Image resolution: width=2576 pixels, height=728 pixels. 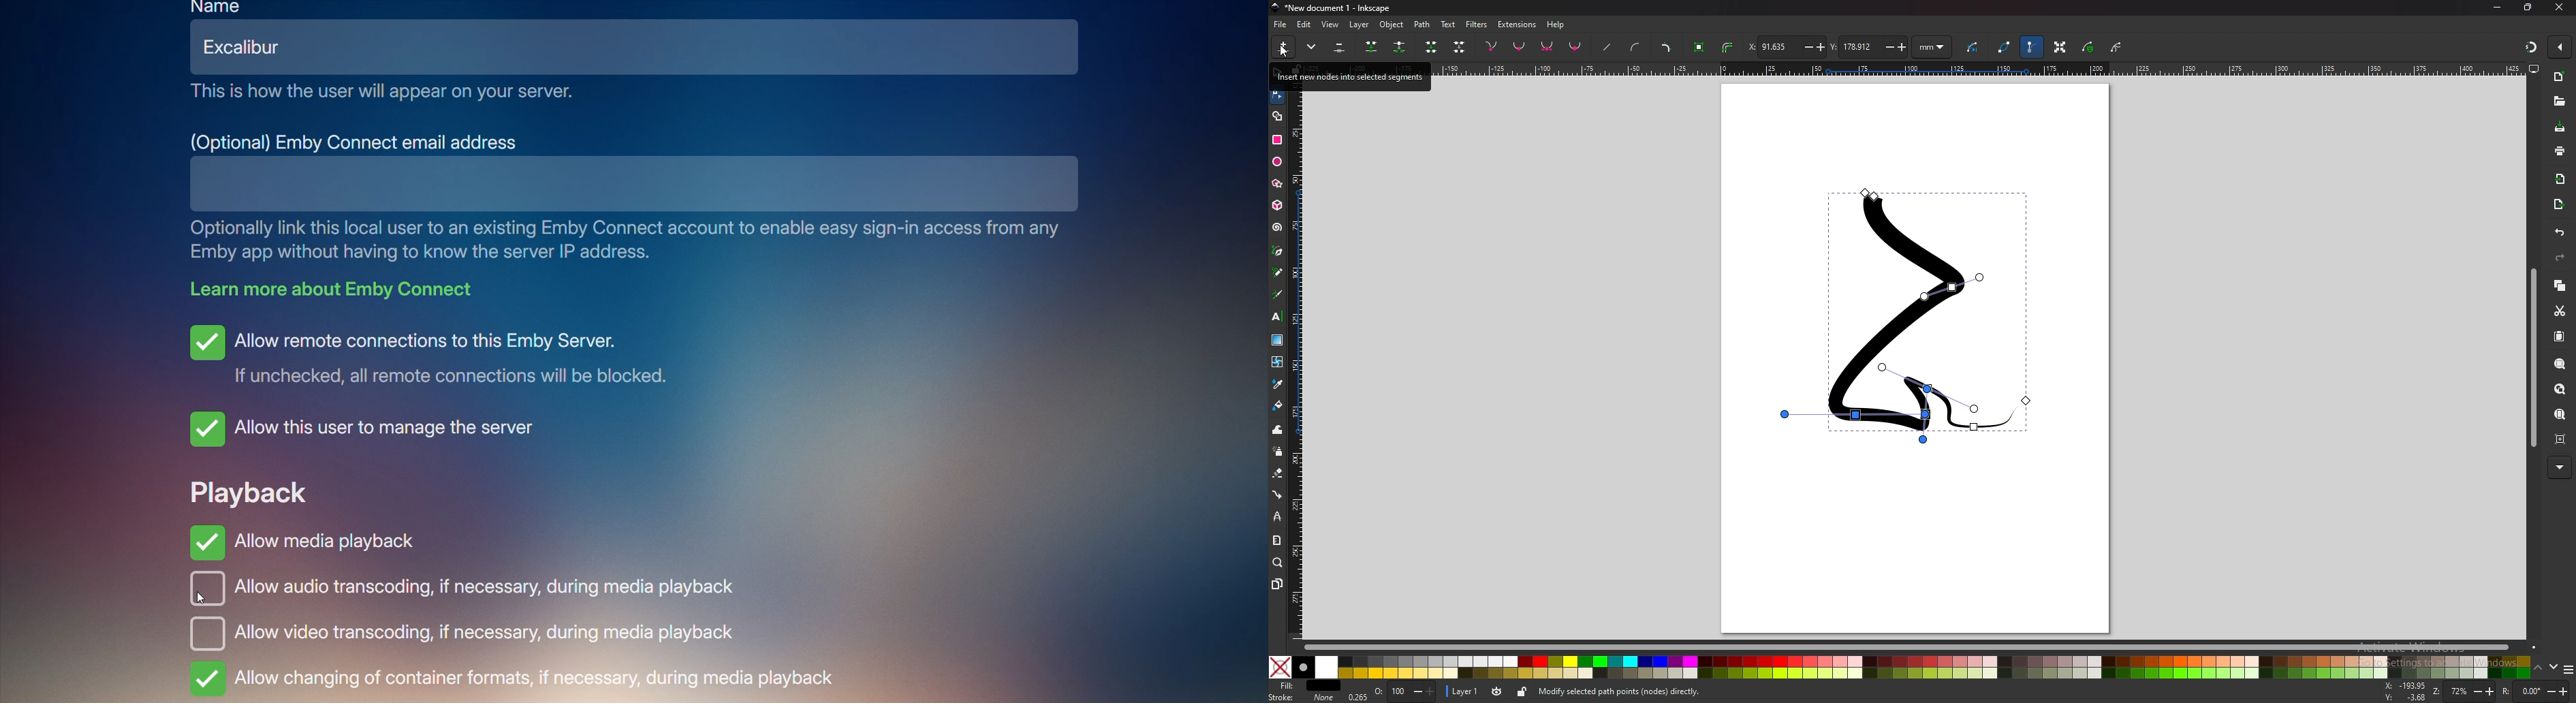 What do you see at coordinates (1278, 294) in the screenshot?
I see `calligraphy` at bounding box center [1278, 294].